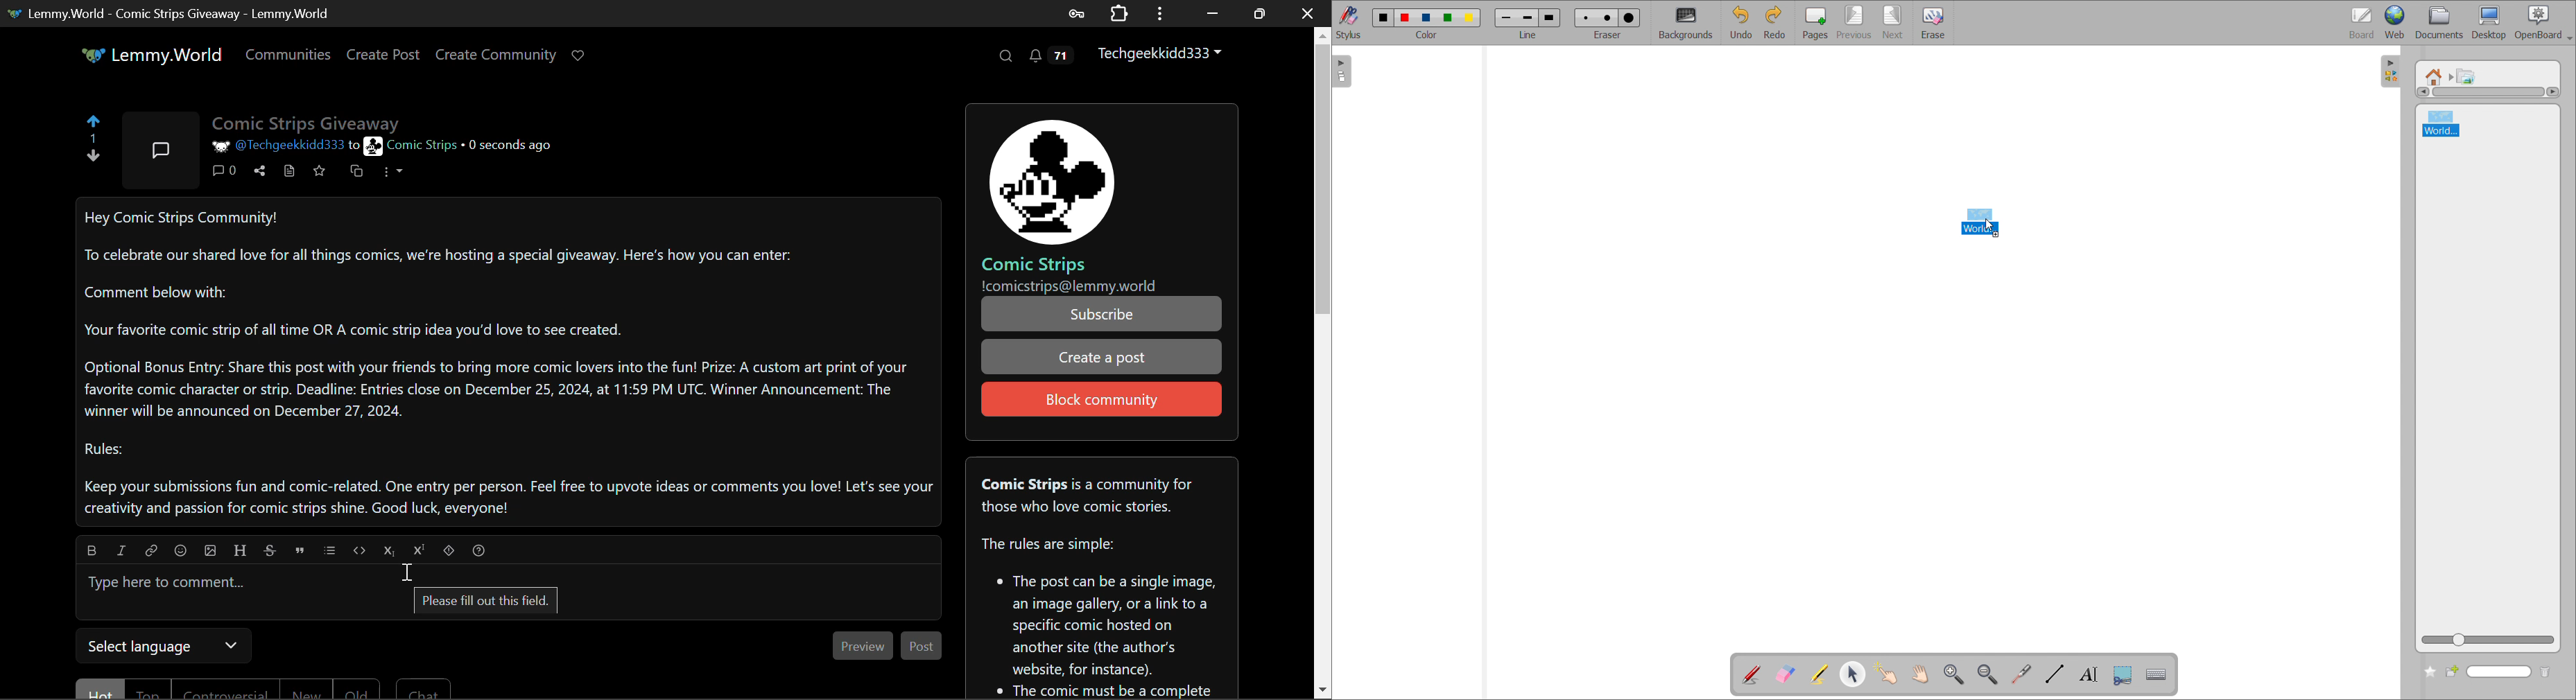 The height and width of the screenshot is (700, 2576). I want to click on emoji, so click(180, 548).